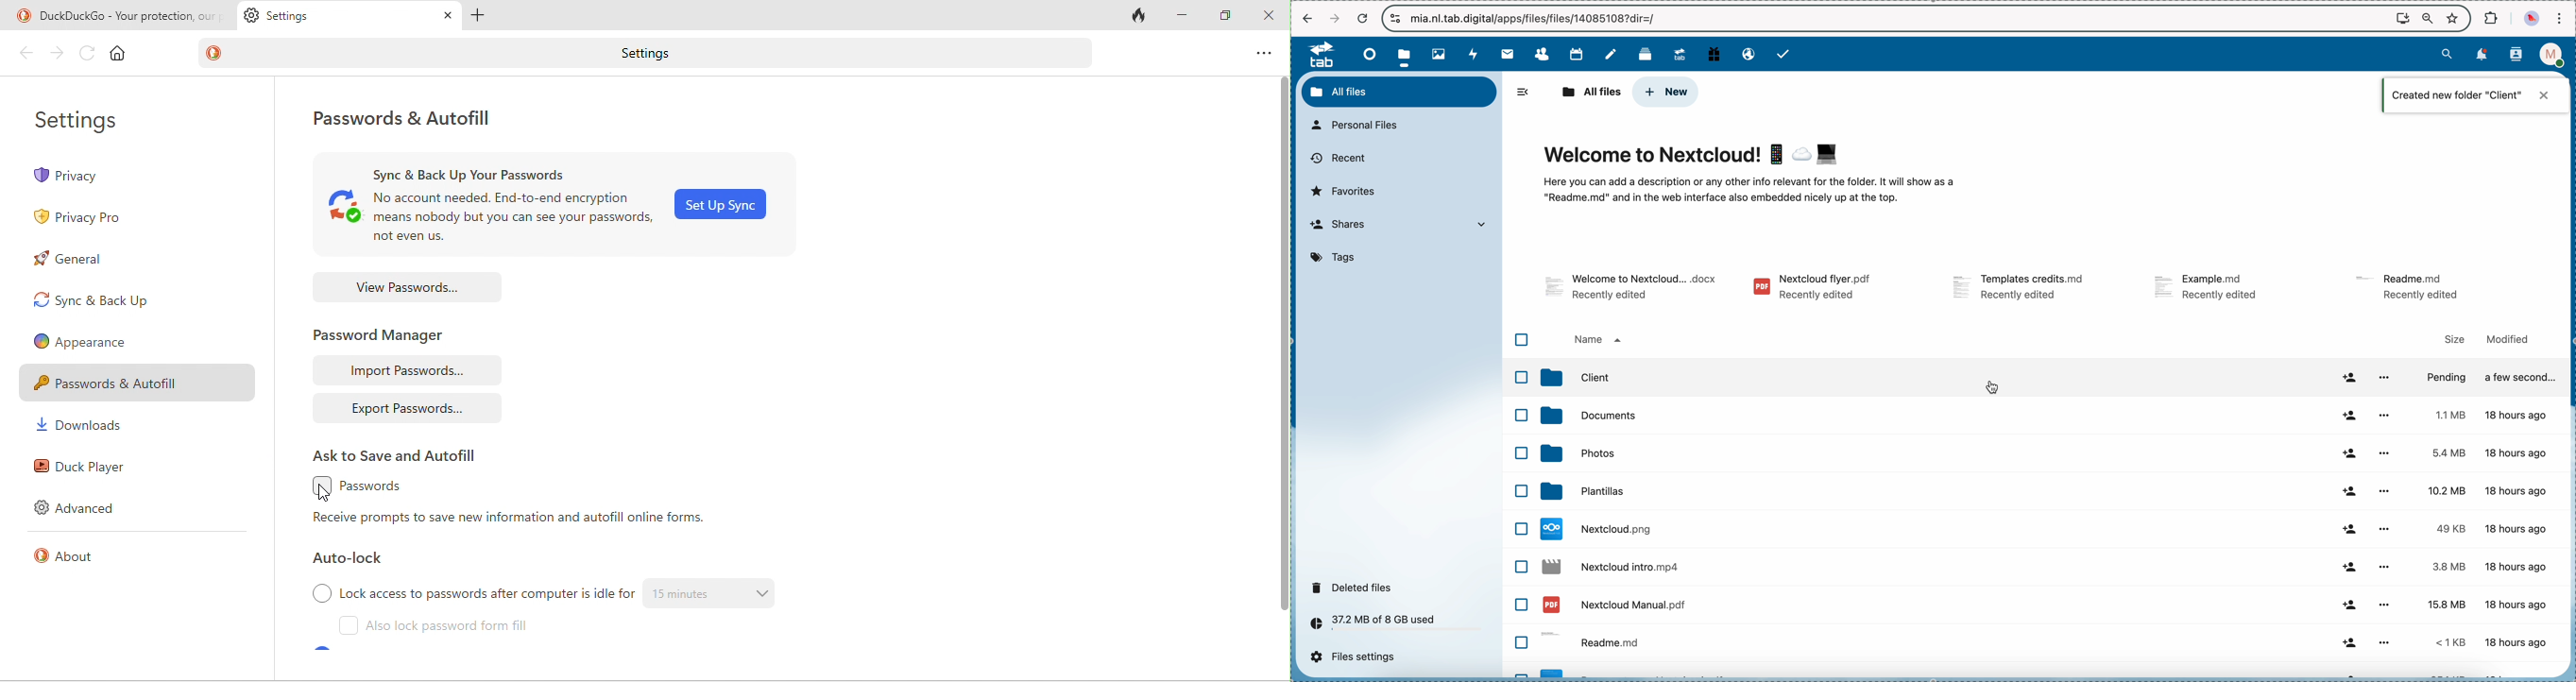 Image resolution: width=2576 pixels, height=700 pixels. What do you see at coordinates (1632, 289) in the screenshot?
I see `file` at bounding box center [1632, 289].